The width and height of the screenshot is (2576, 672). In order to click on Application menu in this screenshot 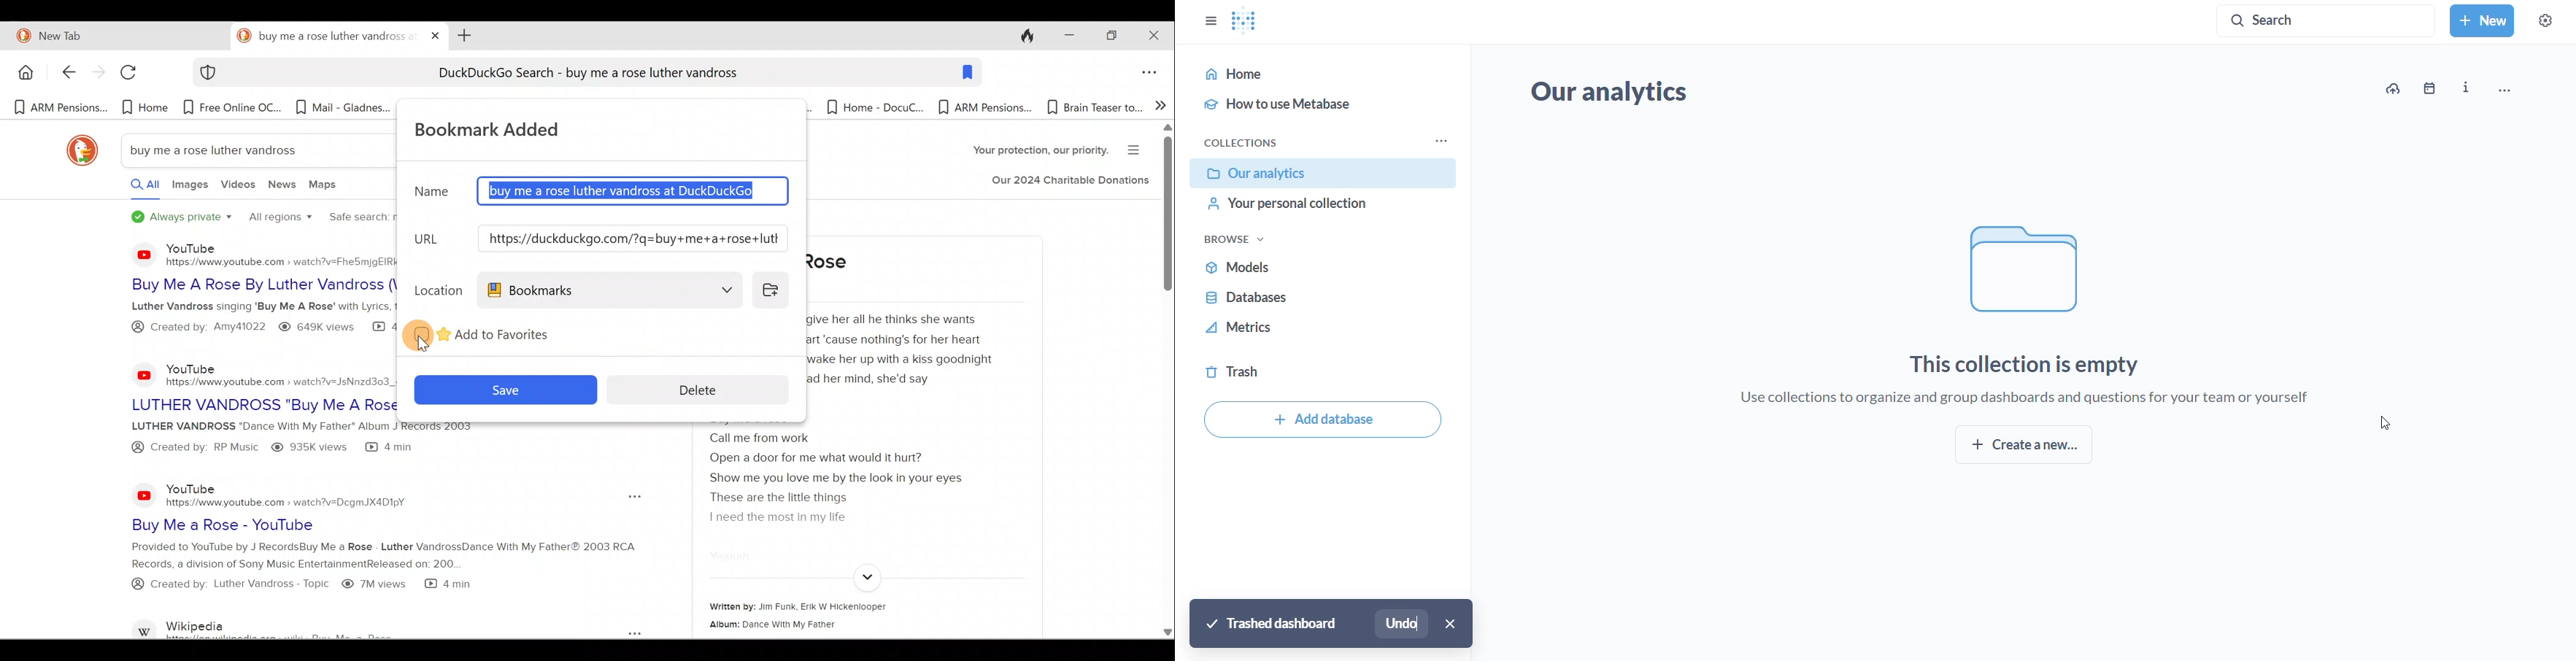, I will do `click(1153, 73)`.